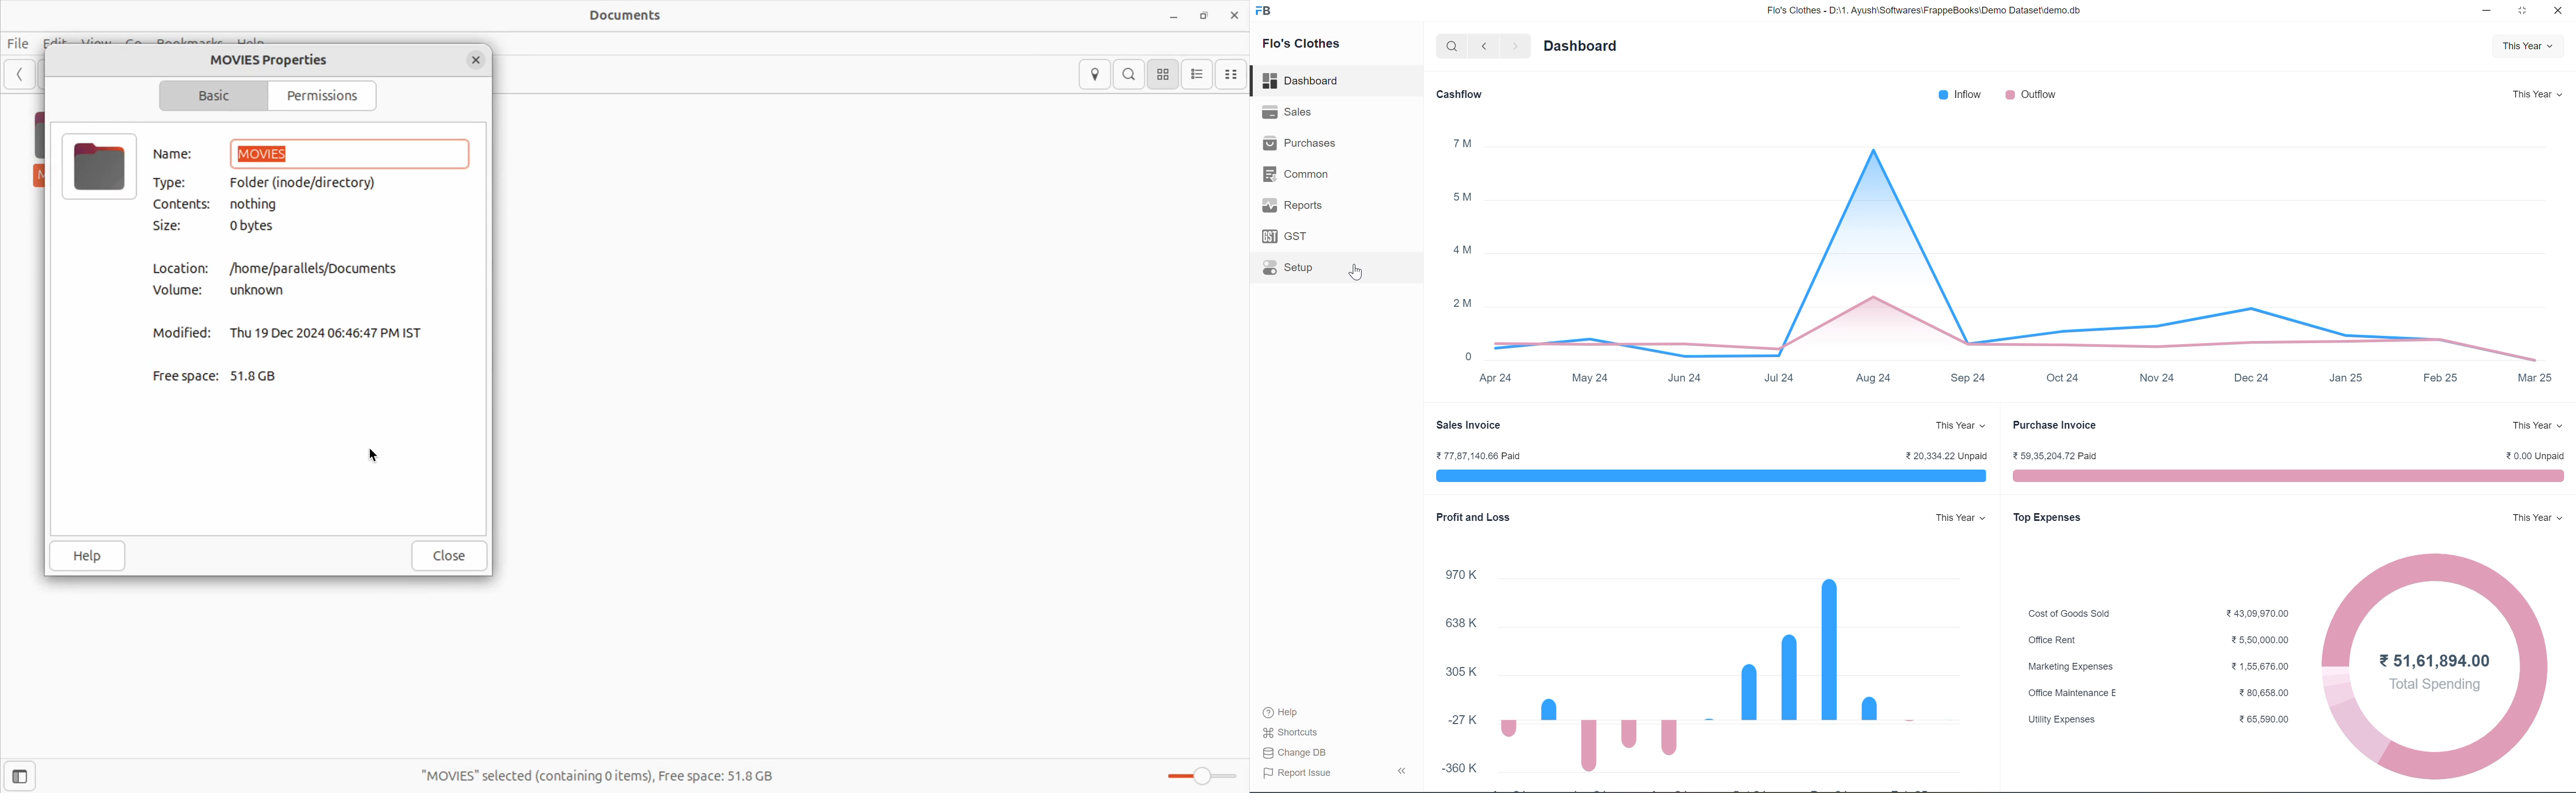 The image size is (2576, 812). Describe the element at coordinates (2437, 672) in the screenshot. I see ` 51,61,894.00Total Spending` at that location.